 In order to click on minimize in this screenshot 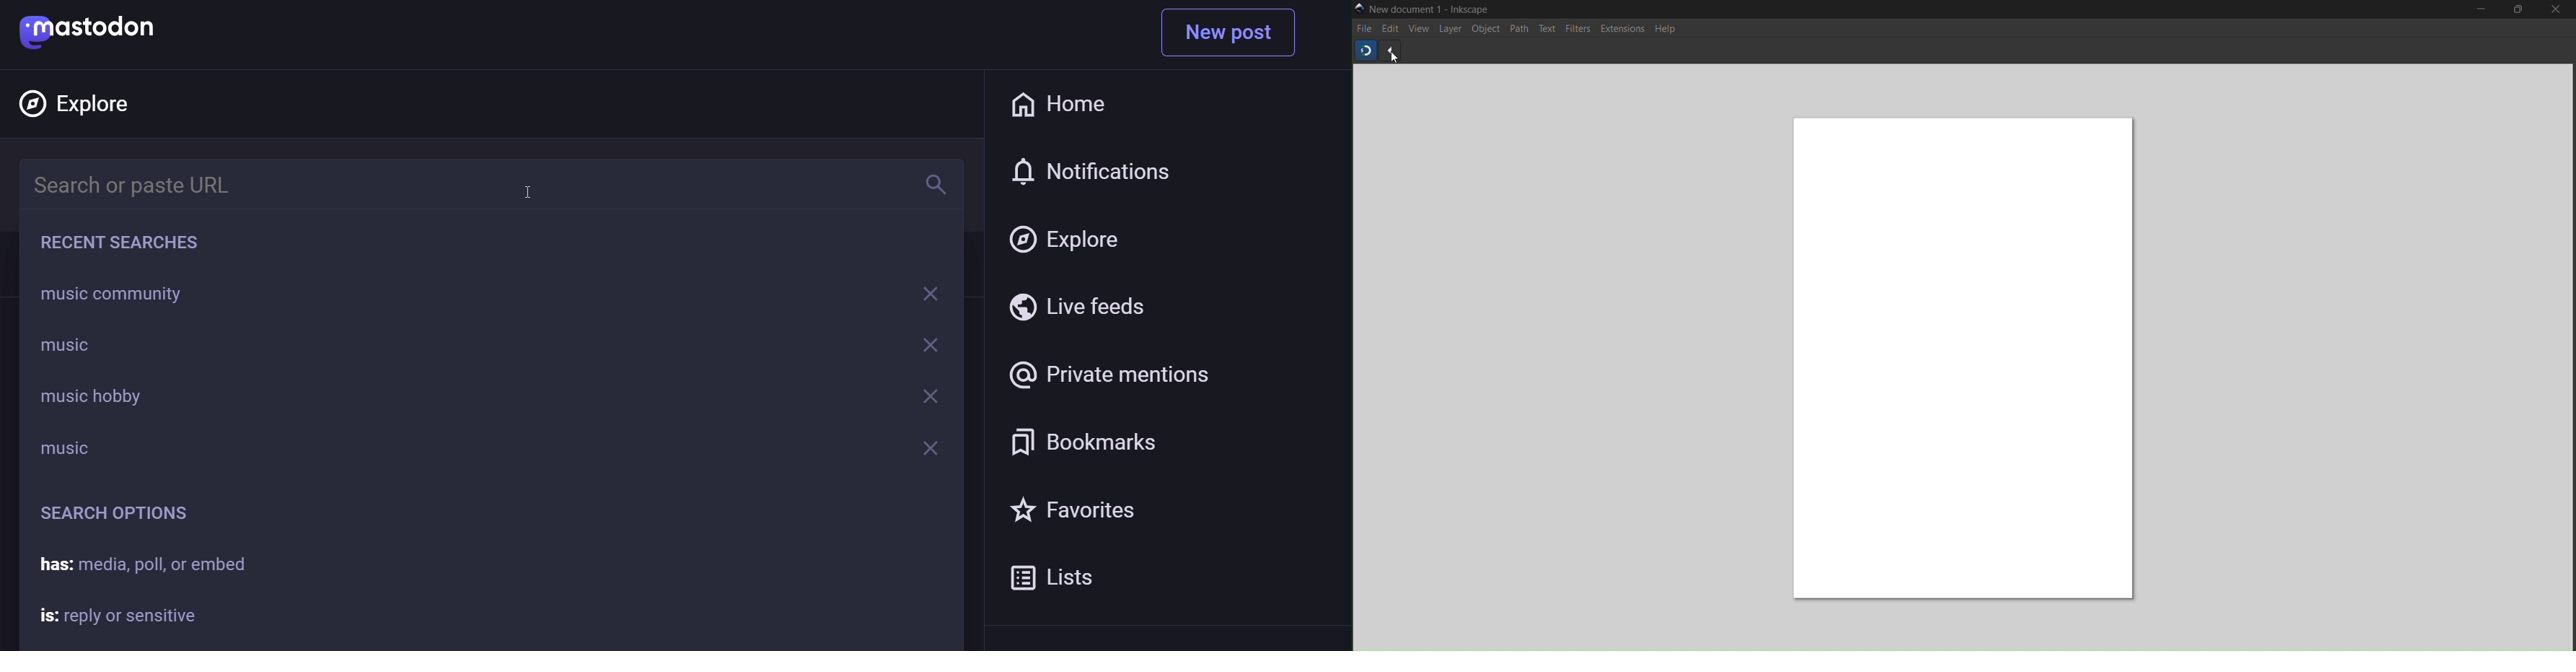, I will do `click(2481, 8)`.